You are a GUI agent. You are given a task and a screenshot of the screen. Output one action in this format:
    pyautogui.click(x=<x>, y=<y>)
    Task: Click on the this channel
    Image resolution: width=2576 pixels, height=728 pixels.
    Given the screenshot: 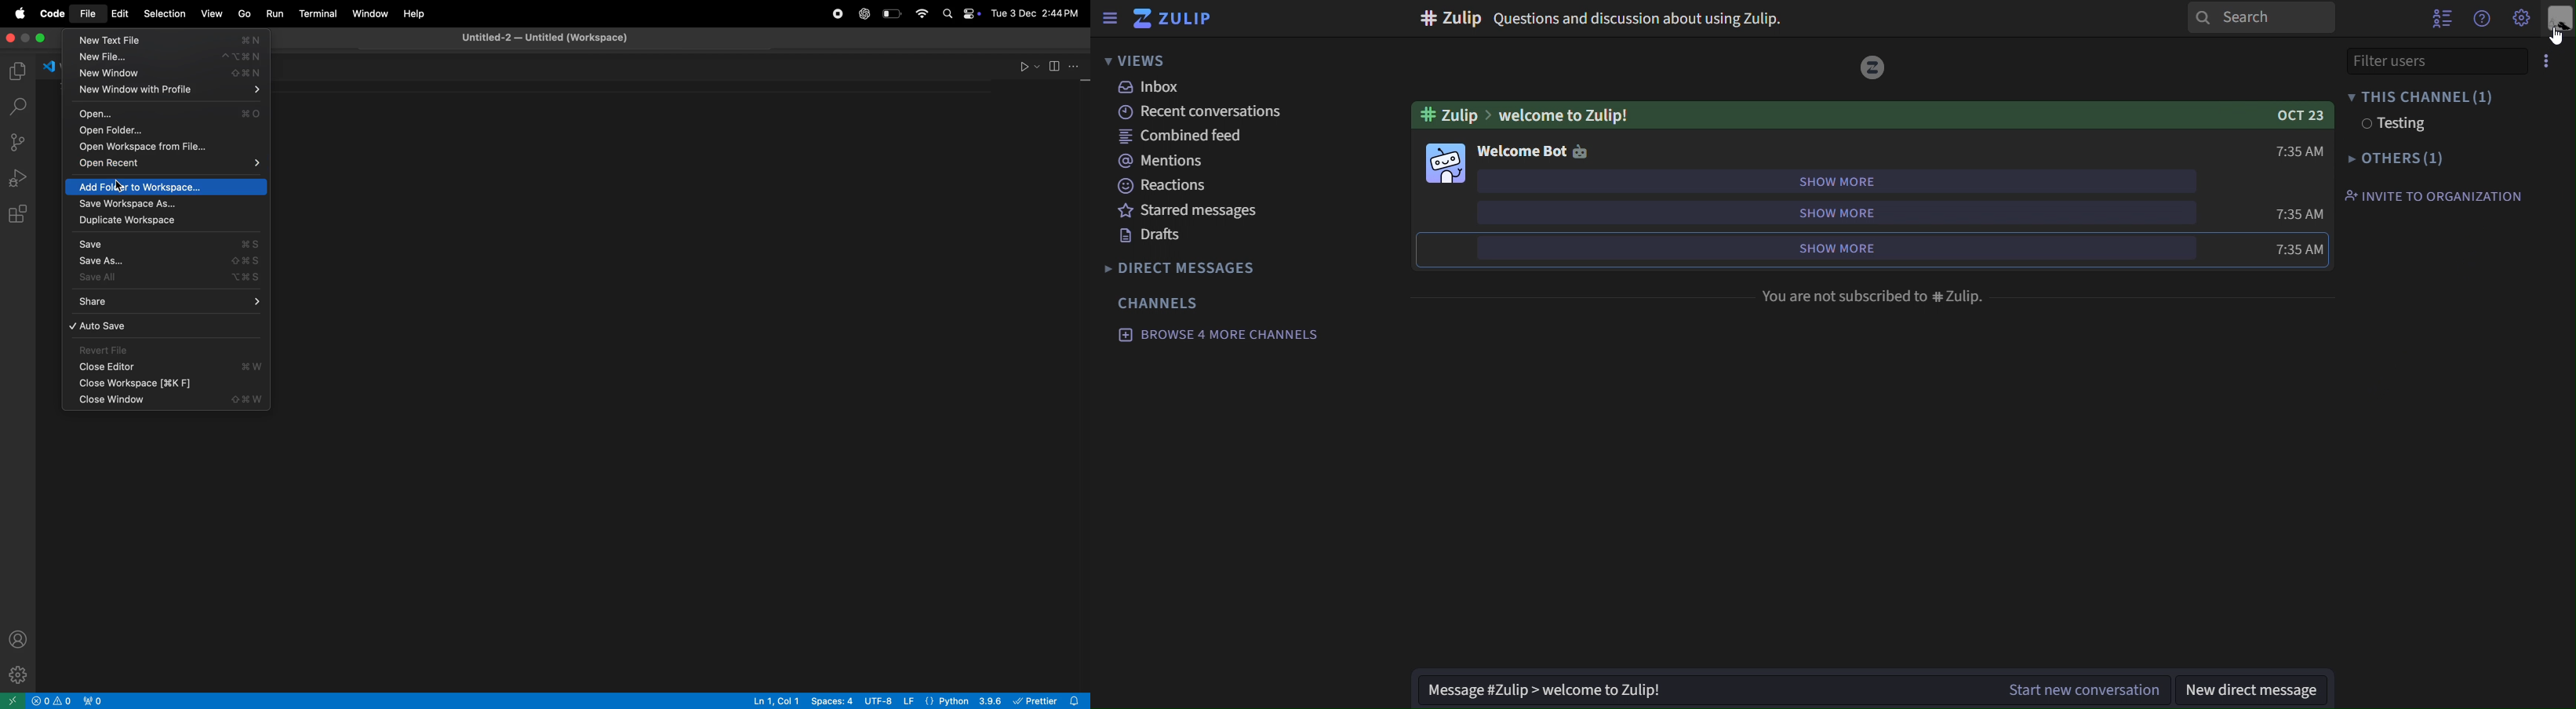 What is the action you would take?
    pyautogui.click(x=2421, y=95)
    